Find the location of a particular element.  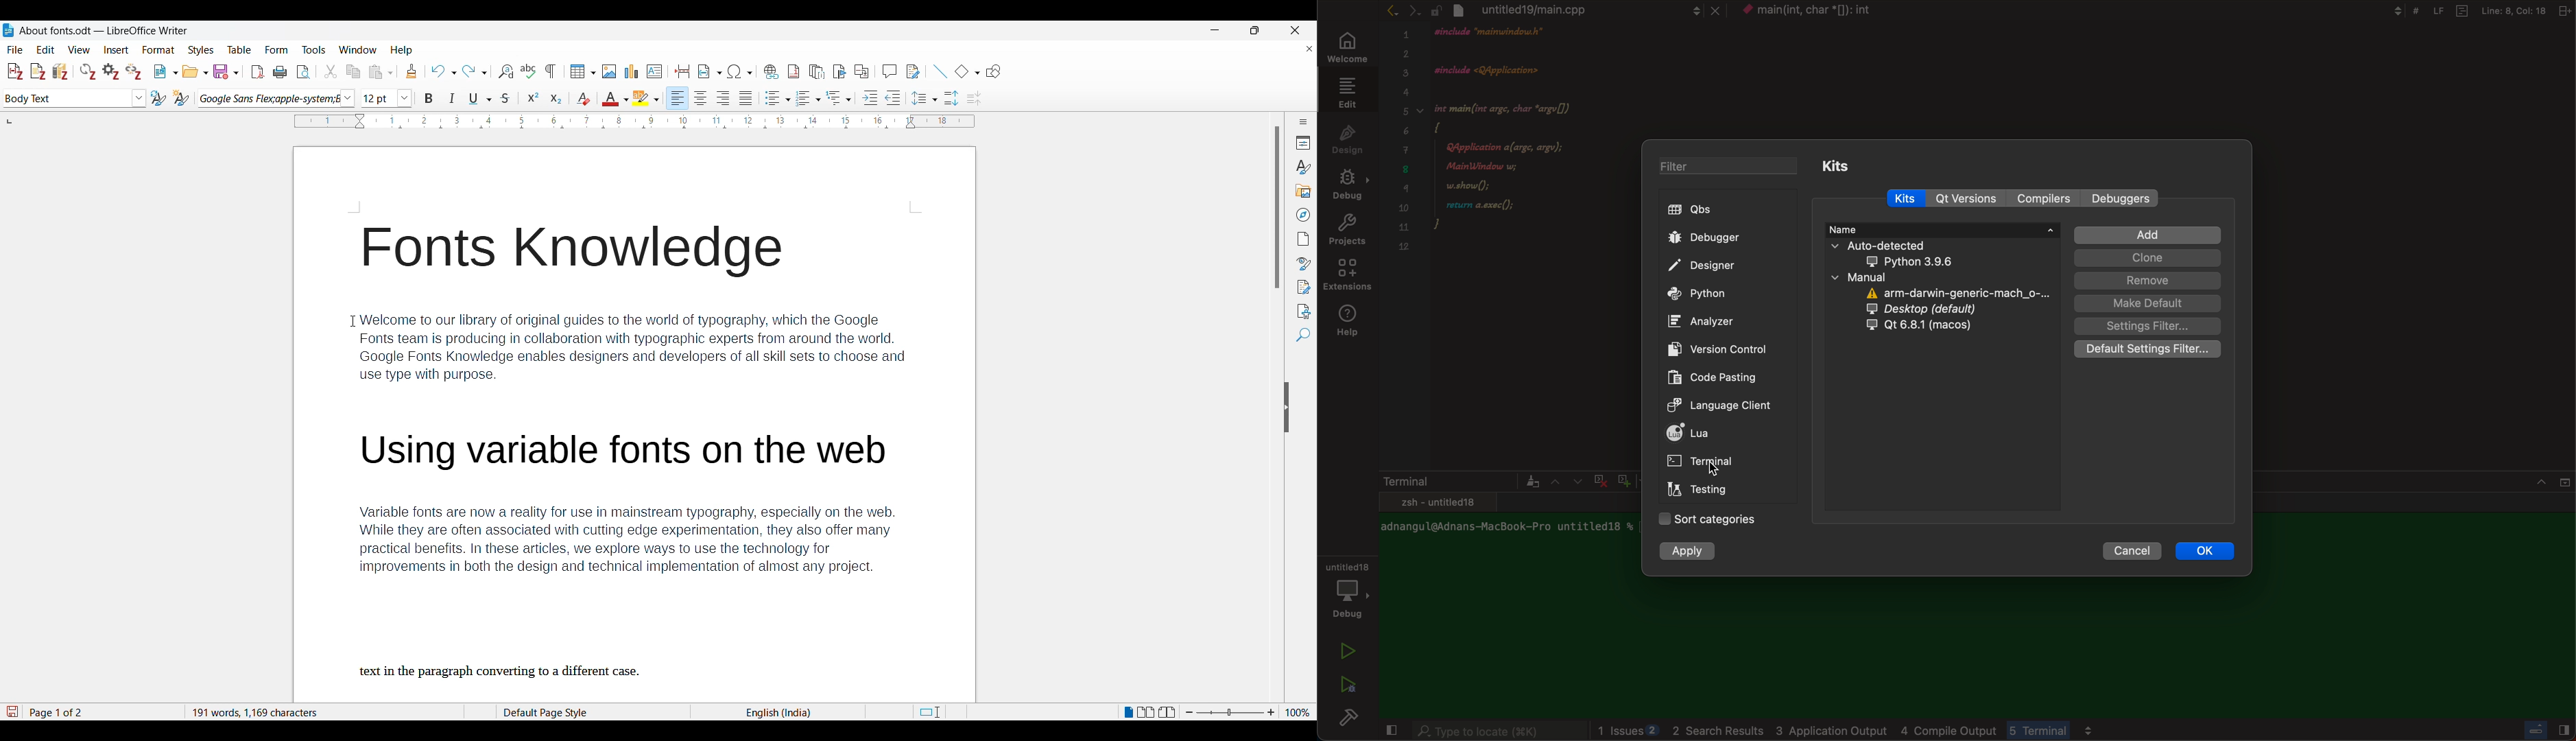

Unordered list is located at coordinates (777, 98).